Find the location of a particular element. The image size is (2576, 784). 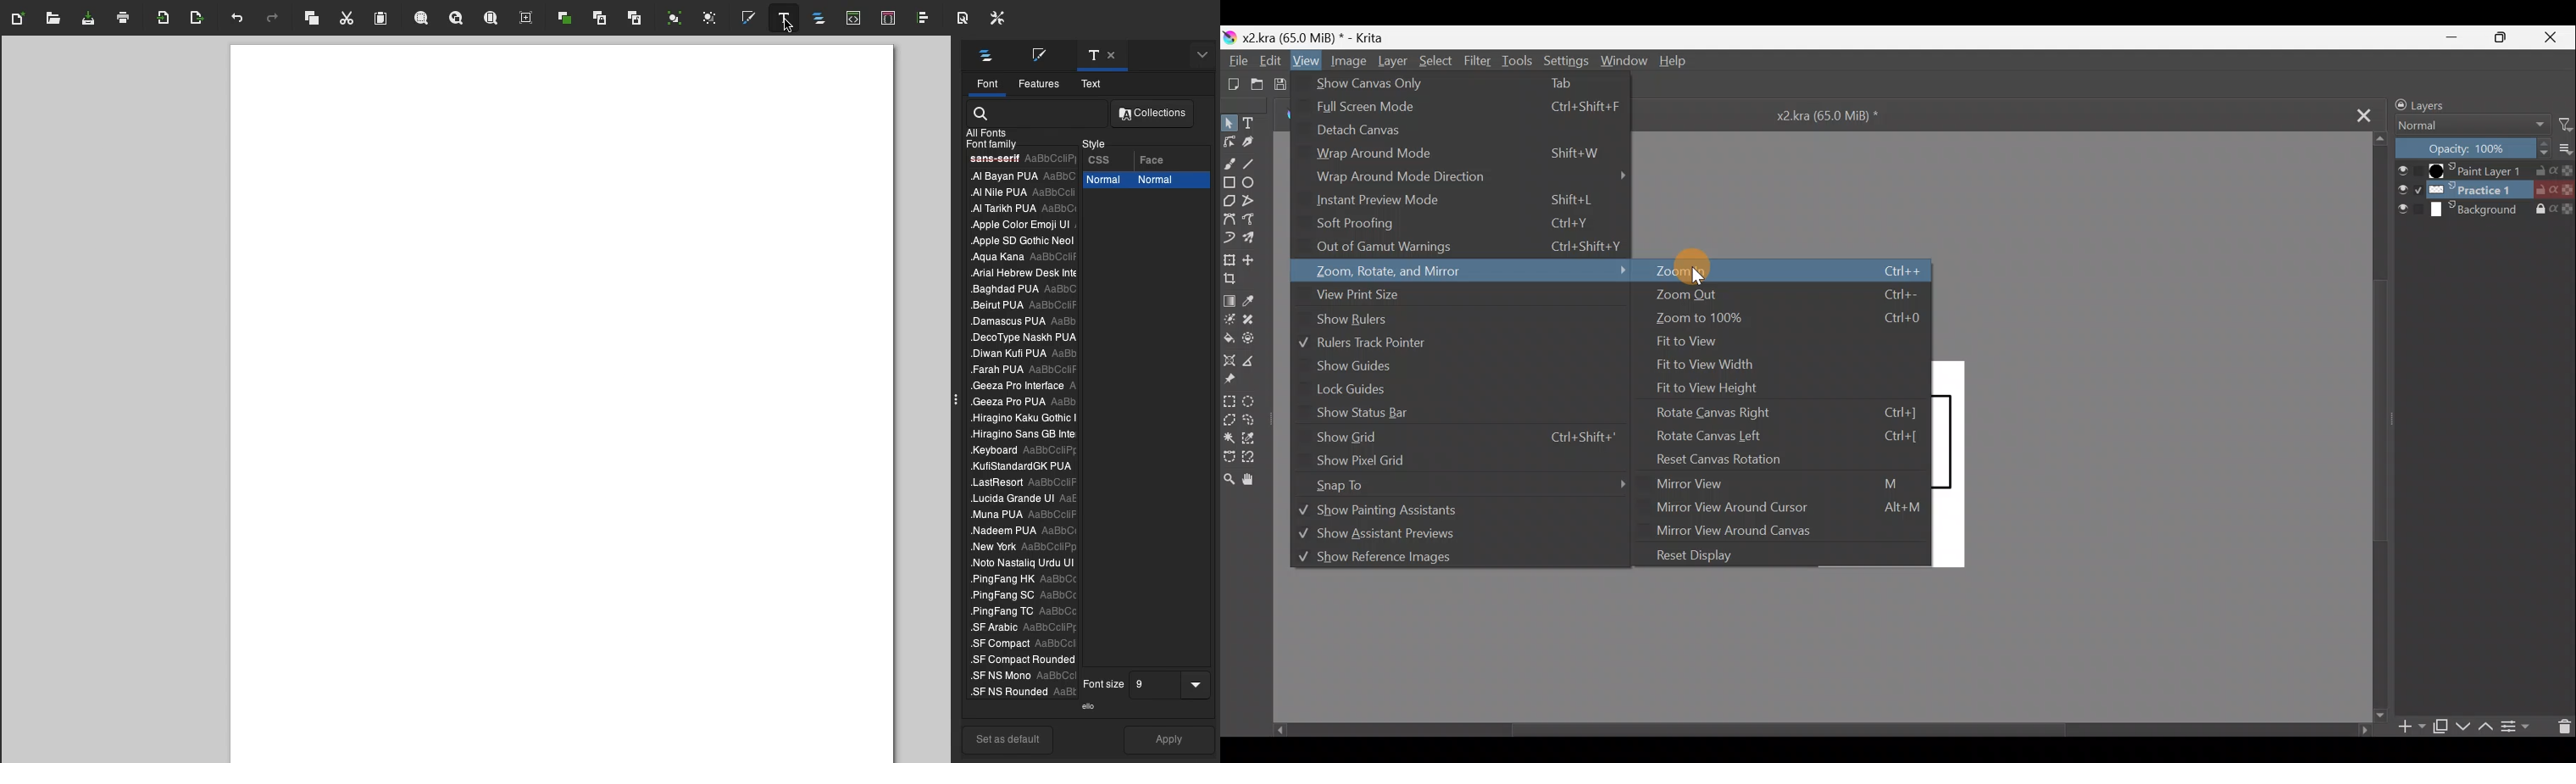

Polygon tool is located at coordinates (1229, 201).